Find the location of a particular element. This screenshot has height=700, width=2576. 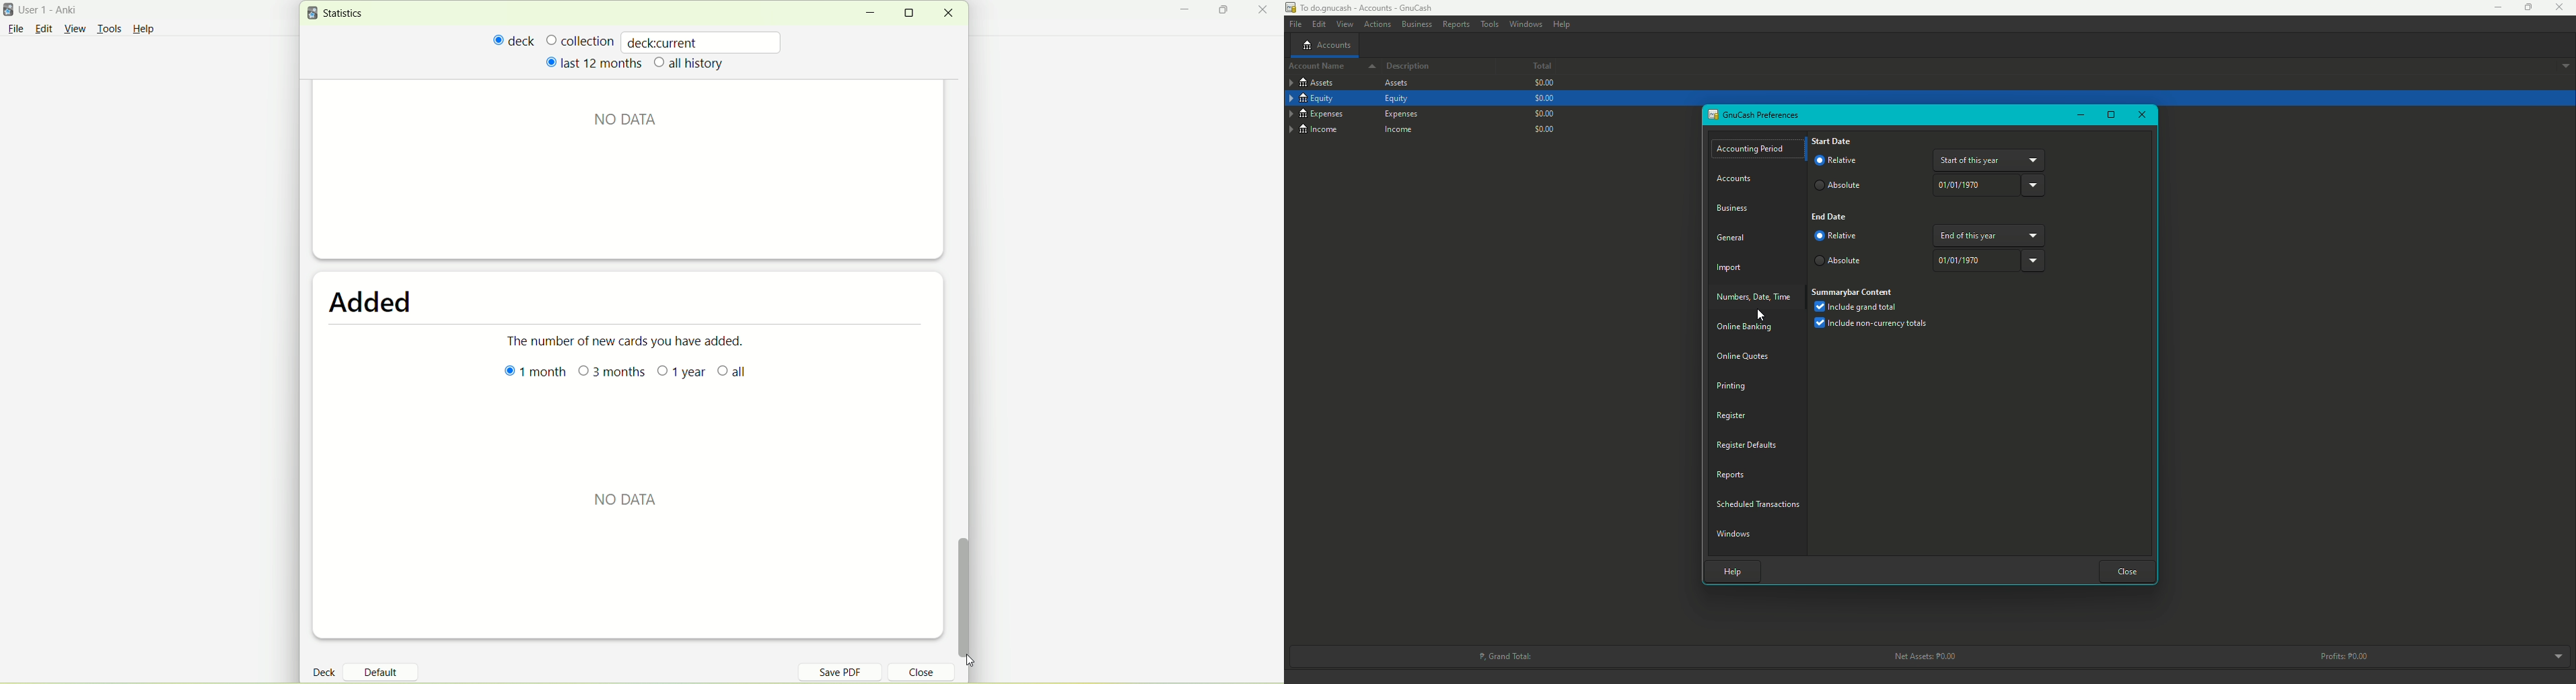

Numbers, Date, Time is located at coordinates (1756, 297).